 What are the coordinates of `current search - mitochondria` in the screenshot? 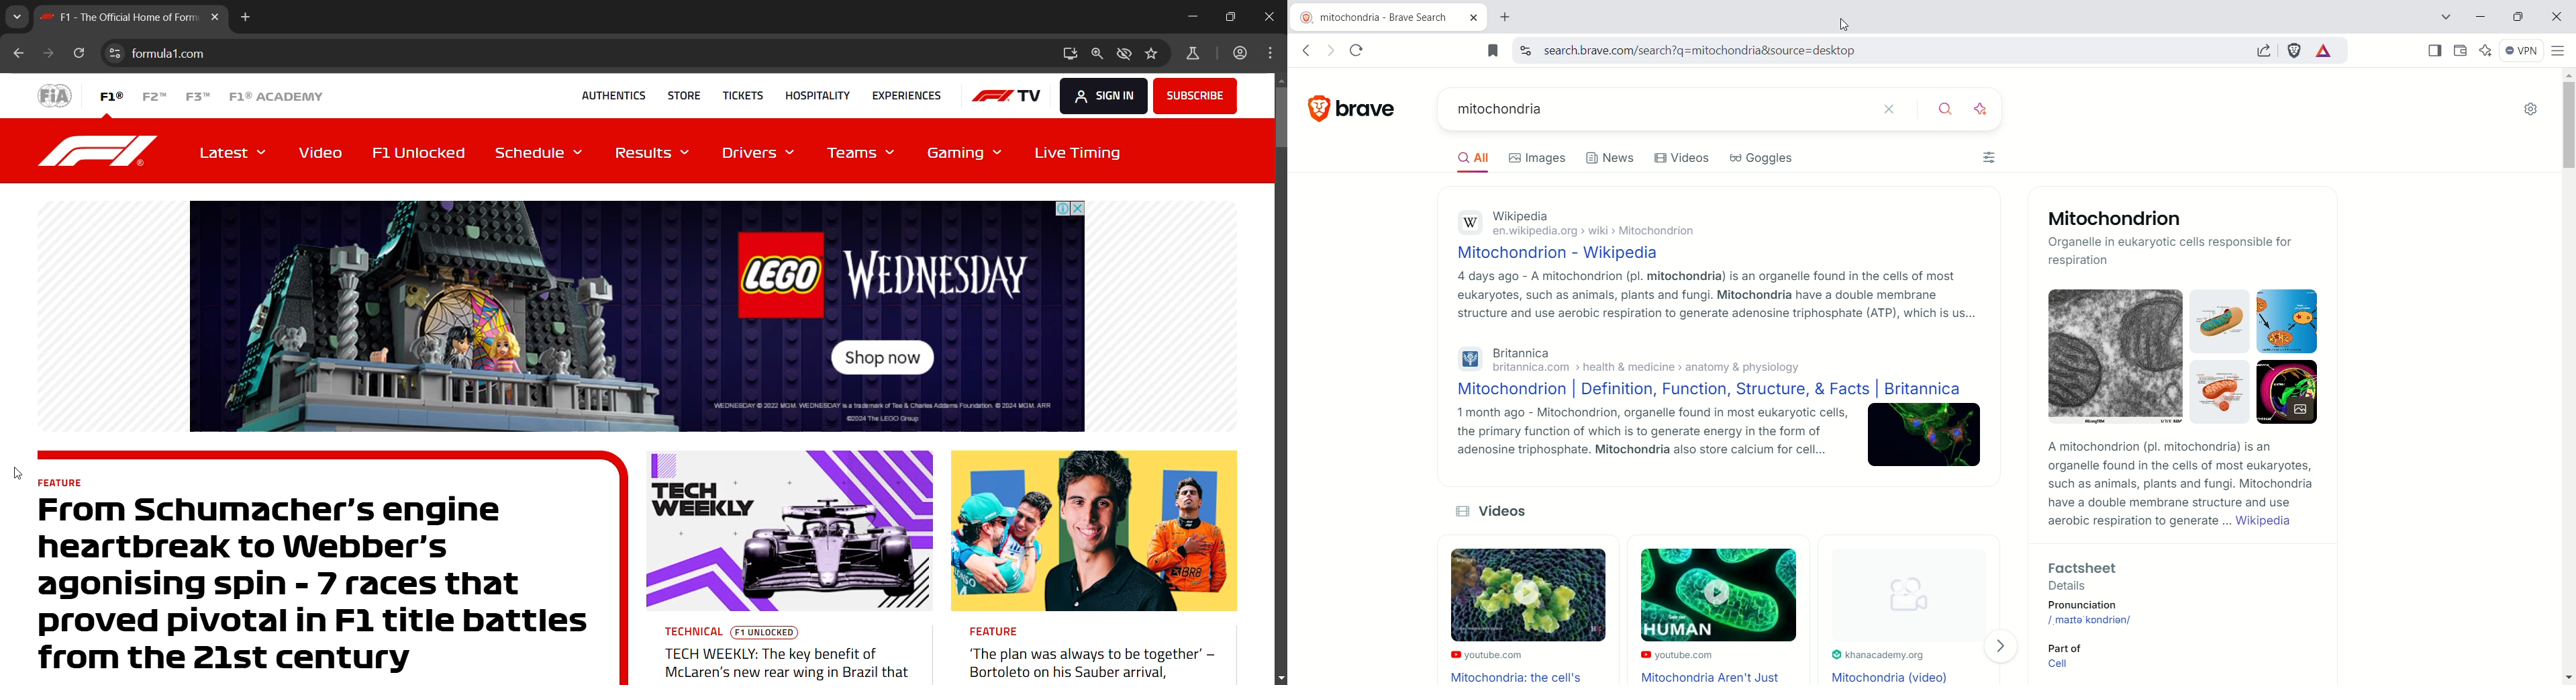 It's located at (1645, 108).